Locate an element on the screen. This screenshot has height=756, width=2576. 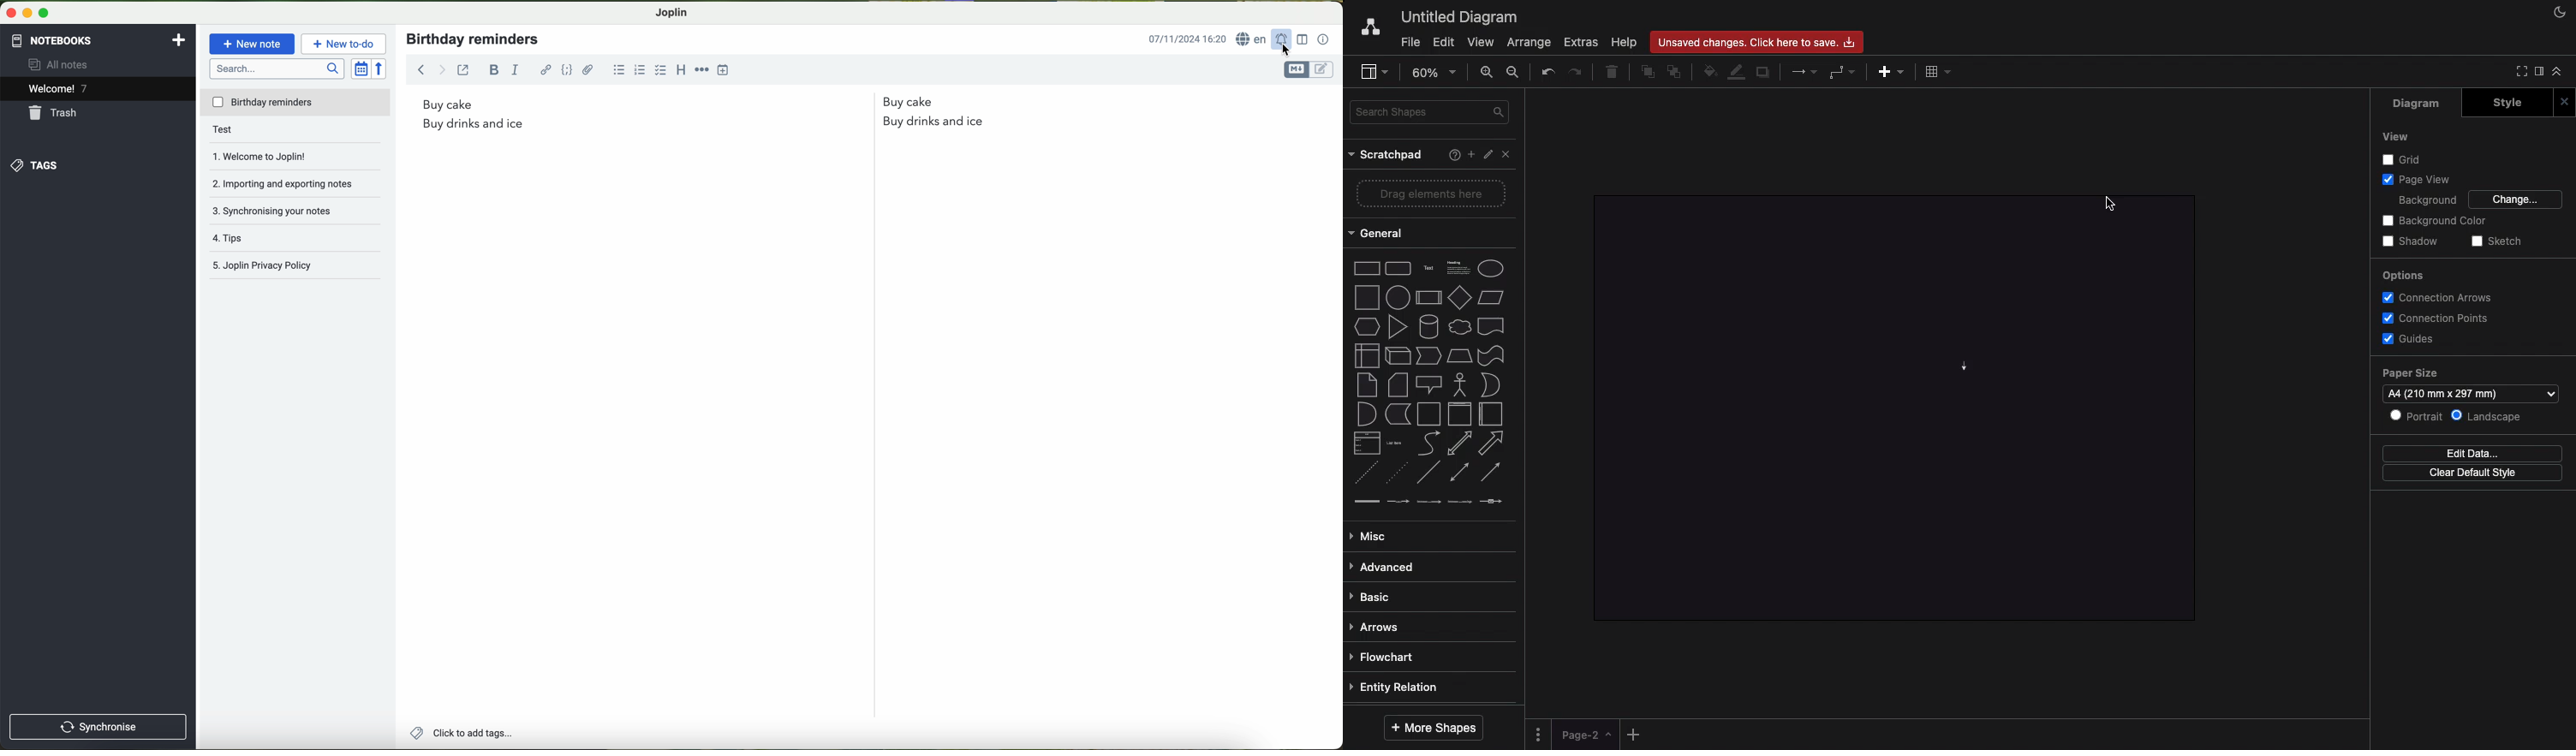
Connection points is located at coordinates (2434, 318).